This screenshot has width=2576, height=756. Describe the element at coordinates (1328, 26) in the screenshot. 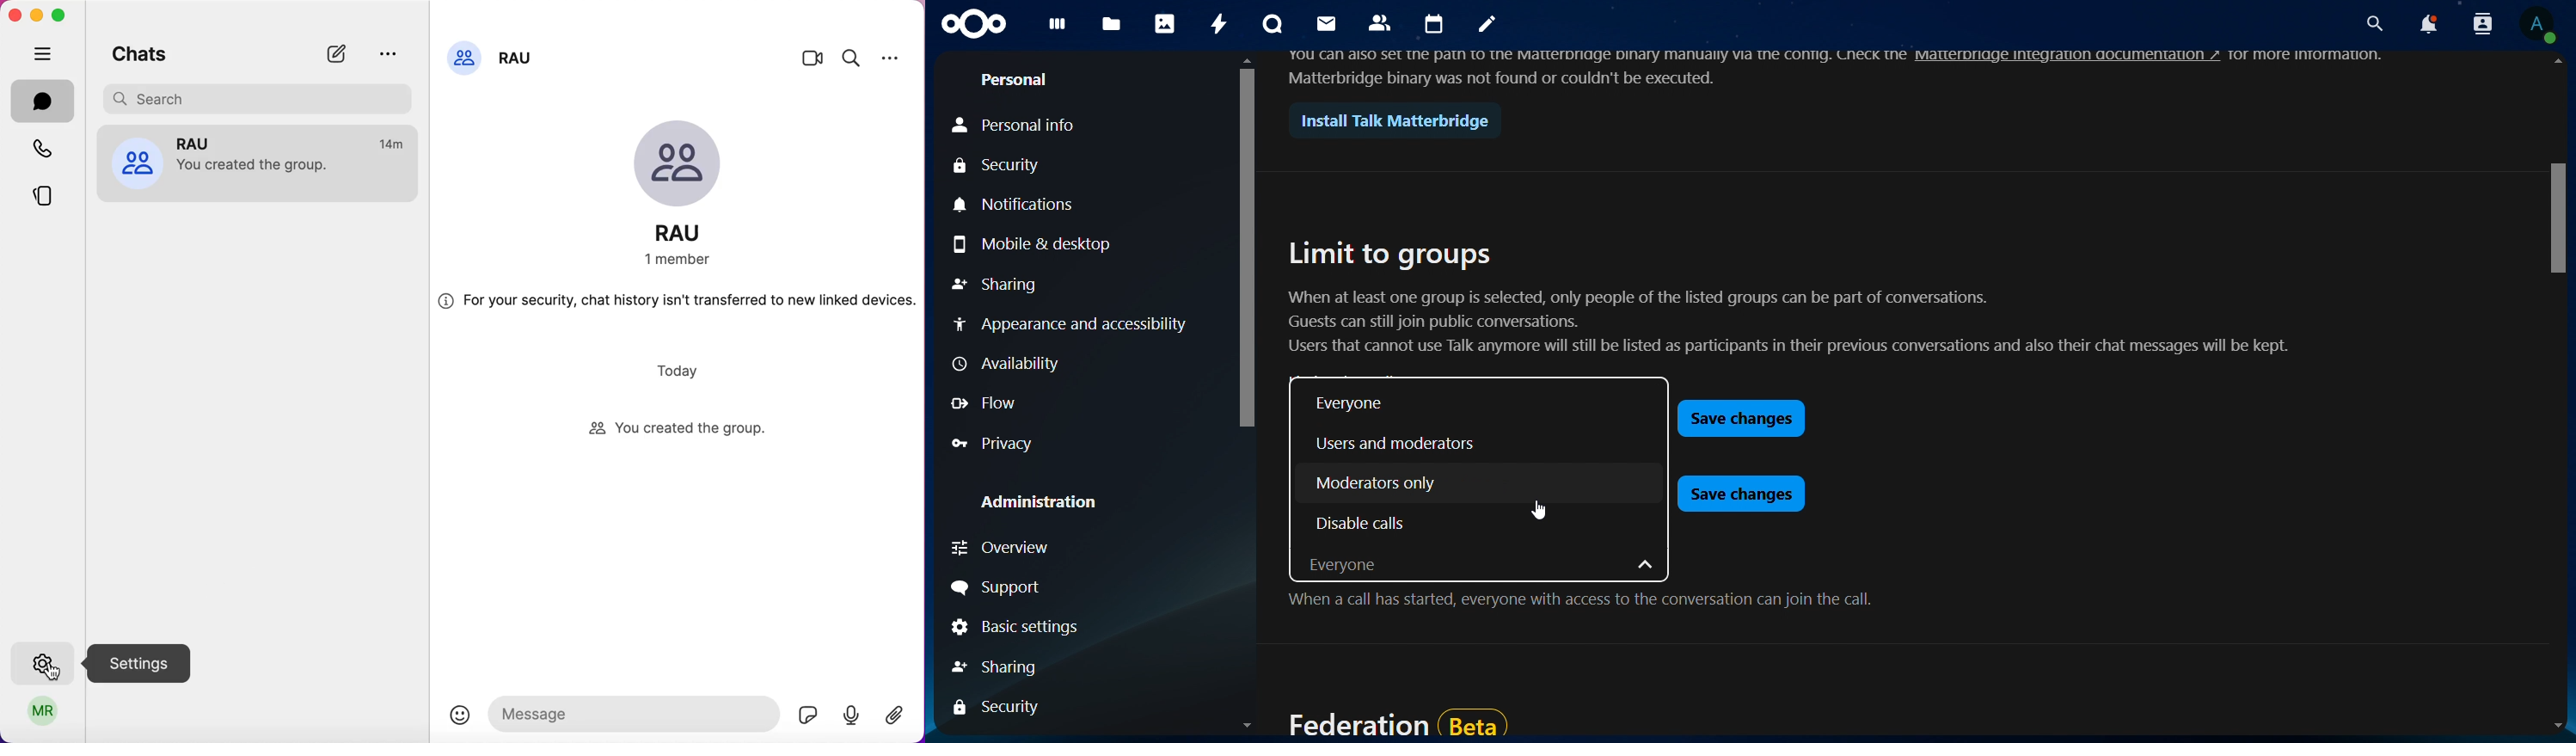

I see `mail` at that location.